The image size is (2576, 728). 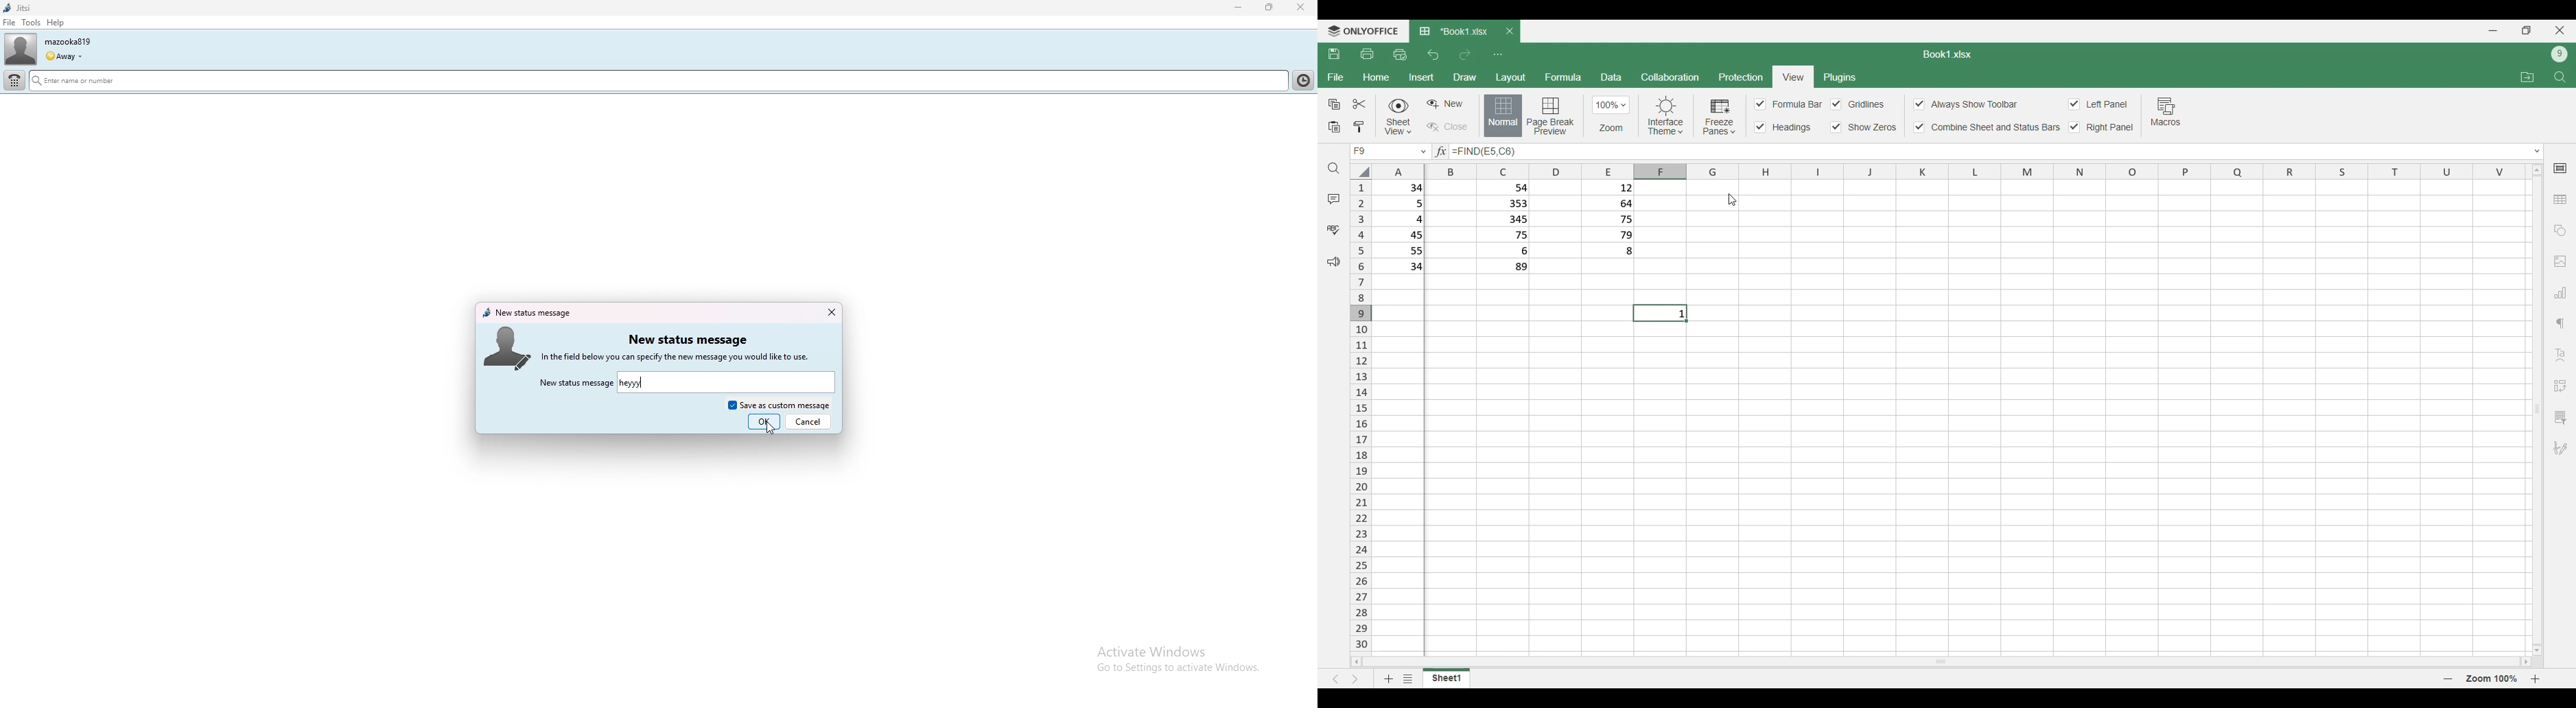 What do you see at coordinates (1519, 232) in the screenshot?
I see `row 1: 34  54 12   row 2: 5 353 64    row 3: 4  345  75  row 4: 45  75  79  row 5: 55  6  8  row 6:  34   89` at bounding box center [1519, 232].